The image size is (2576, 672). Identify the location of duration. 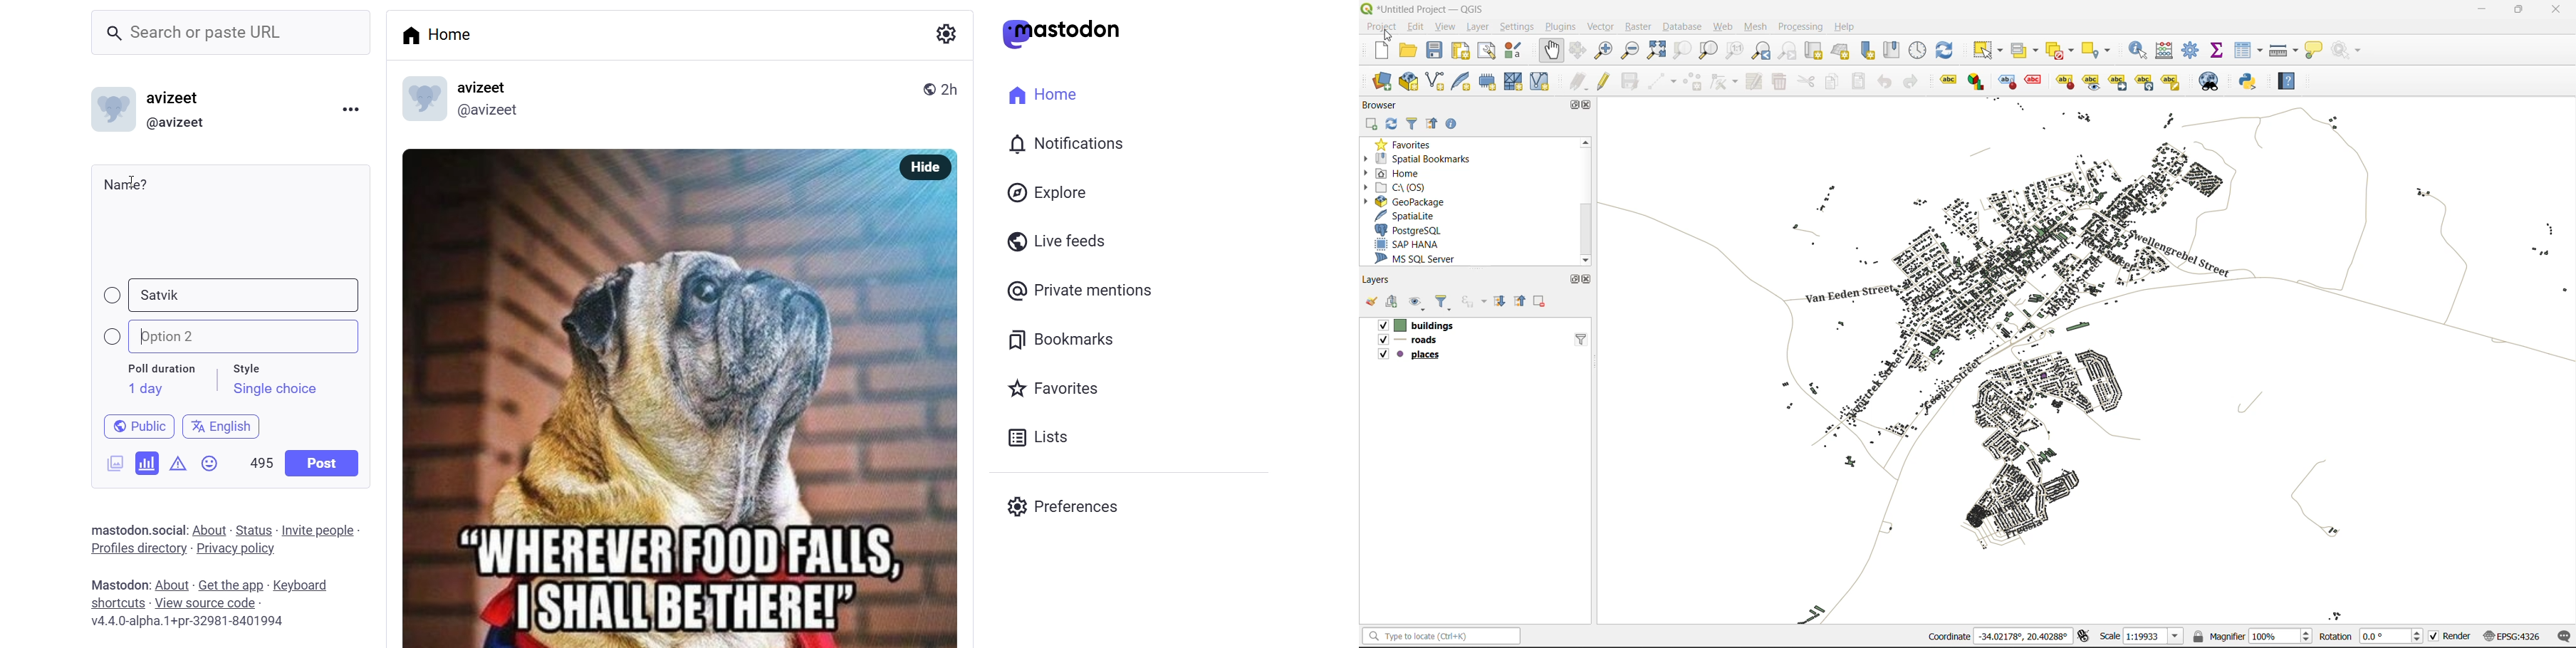
(162, 370).